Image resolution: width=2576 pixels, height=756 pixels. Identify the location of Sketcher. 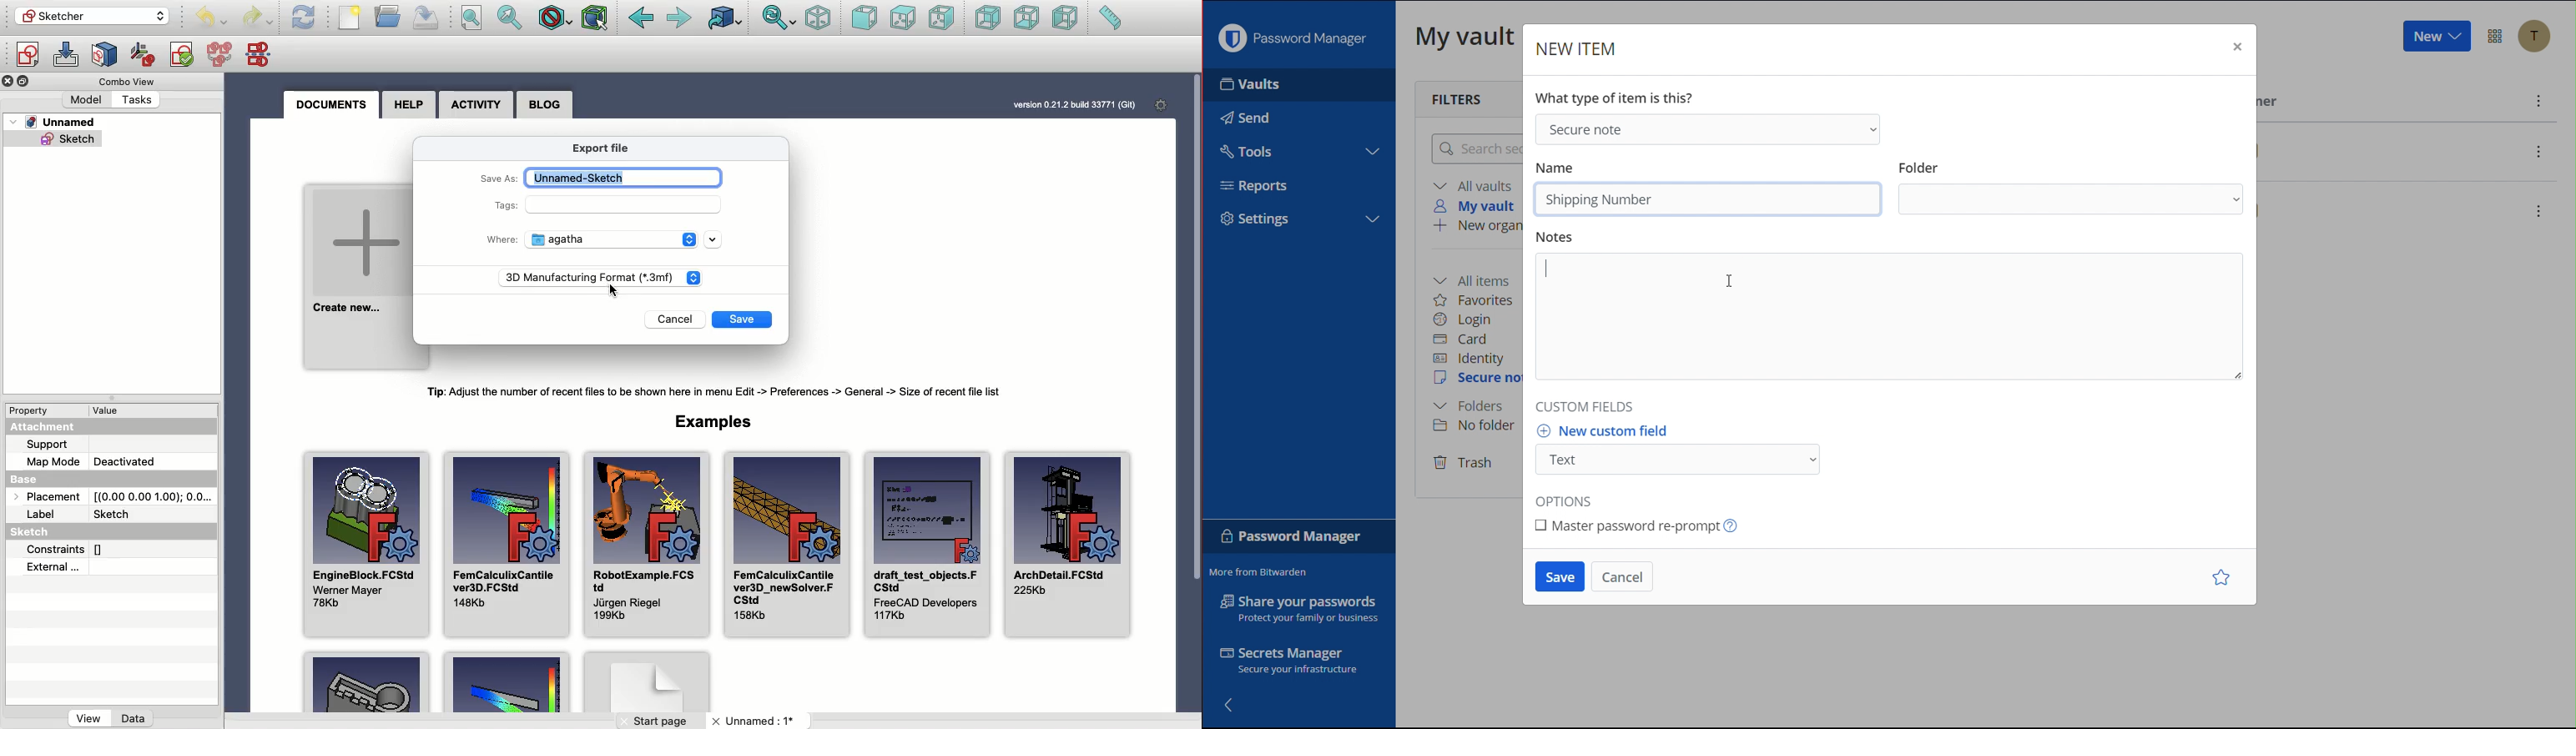
(90, 17).